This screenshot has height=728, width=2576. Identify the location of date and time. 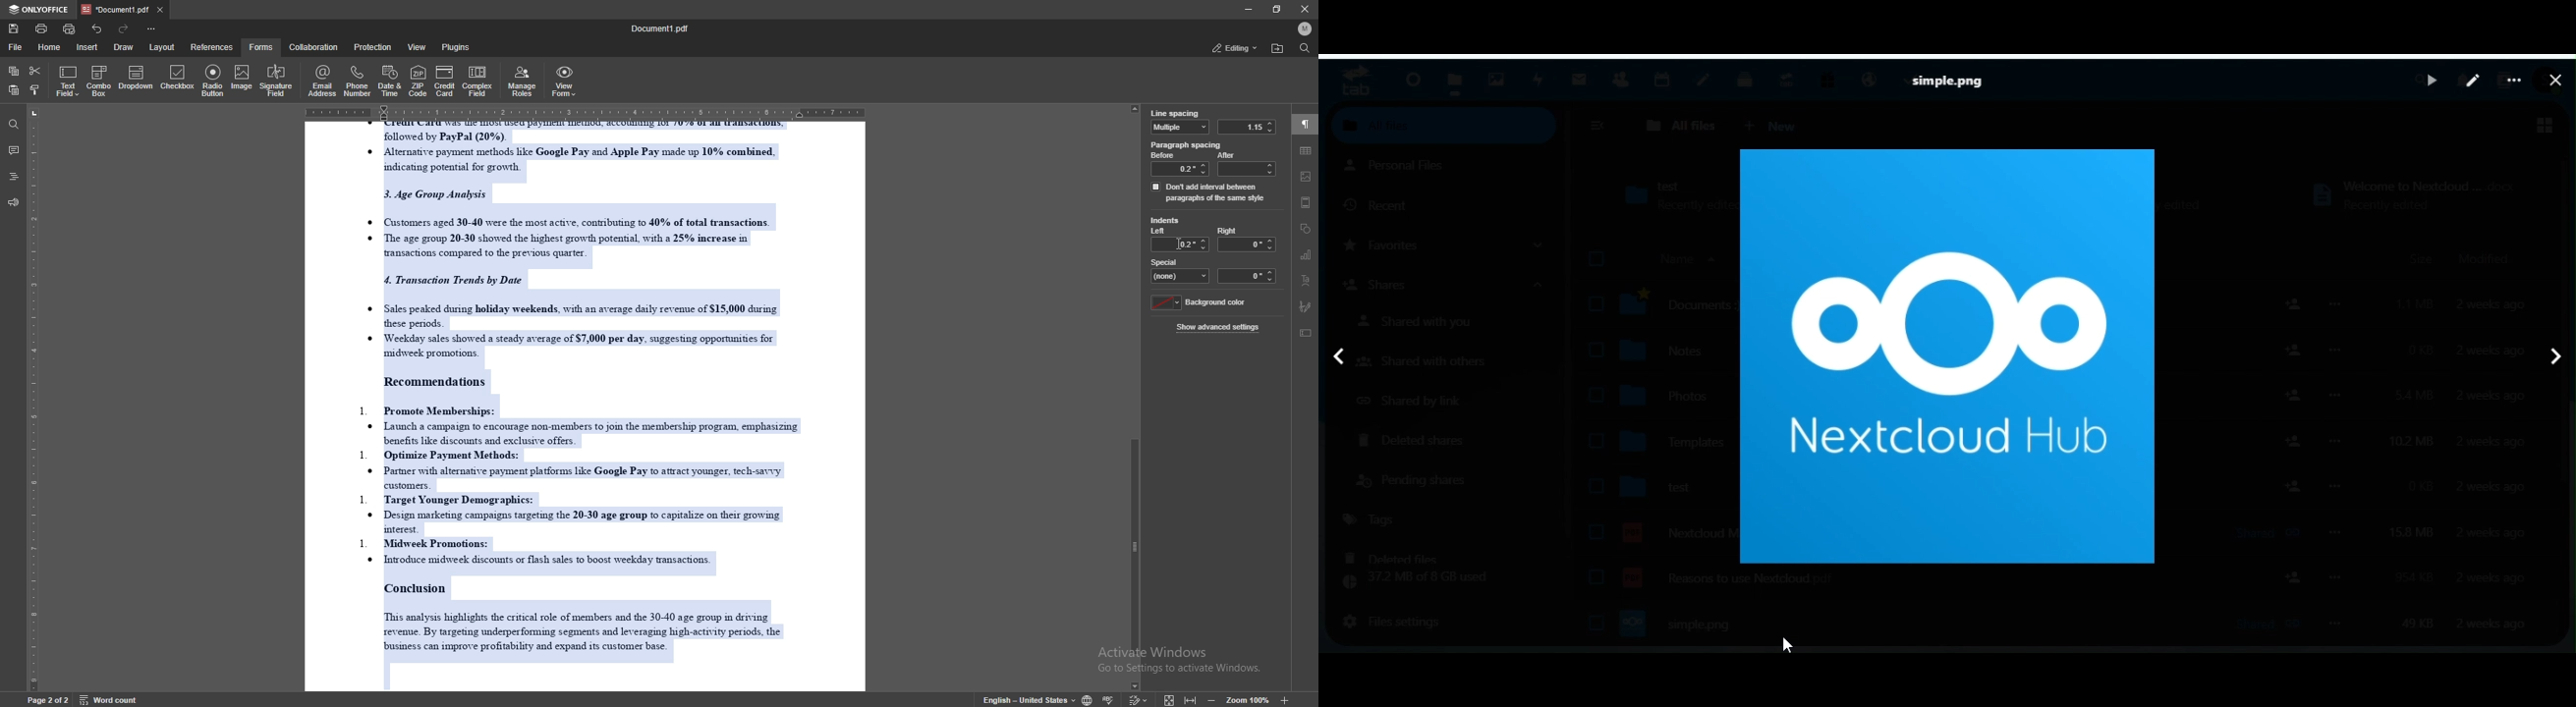
(389, 81).